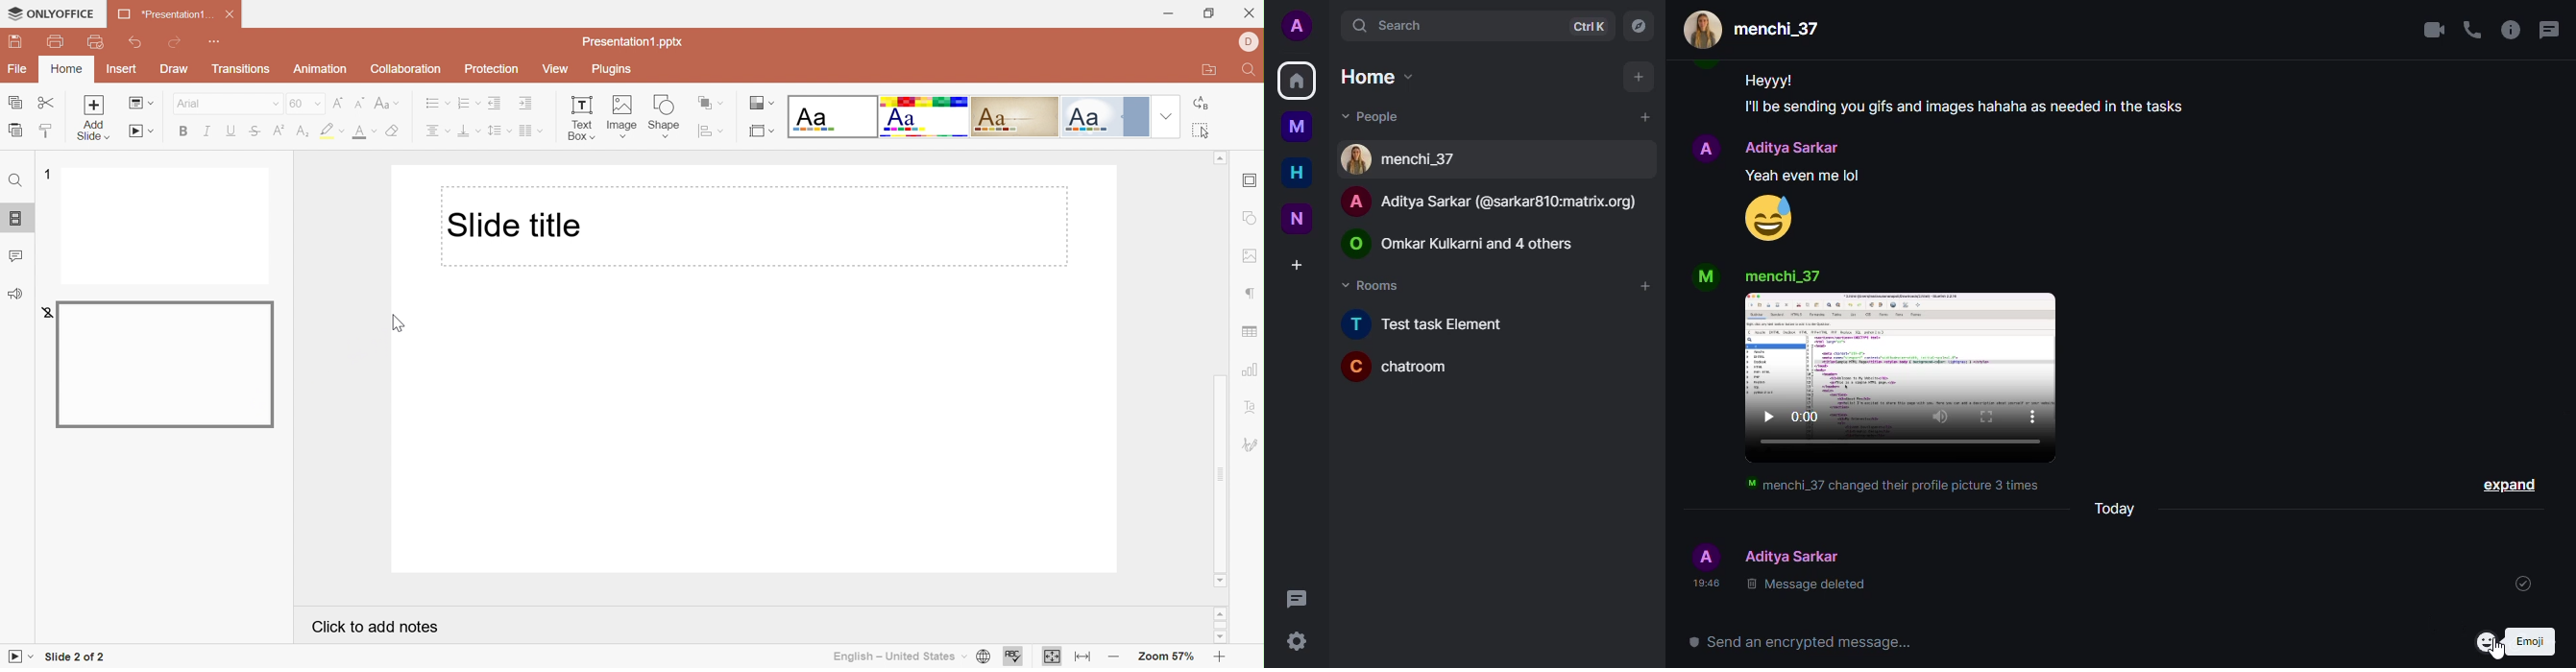  Describe the element at coordinates (44, 171) in the screenshot. I see `1` at that location.